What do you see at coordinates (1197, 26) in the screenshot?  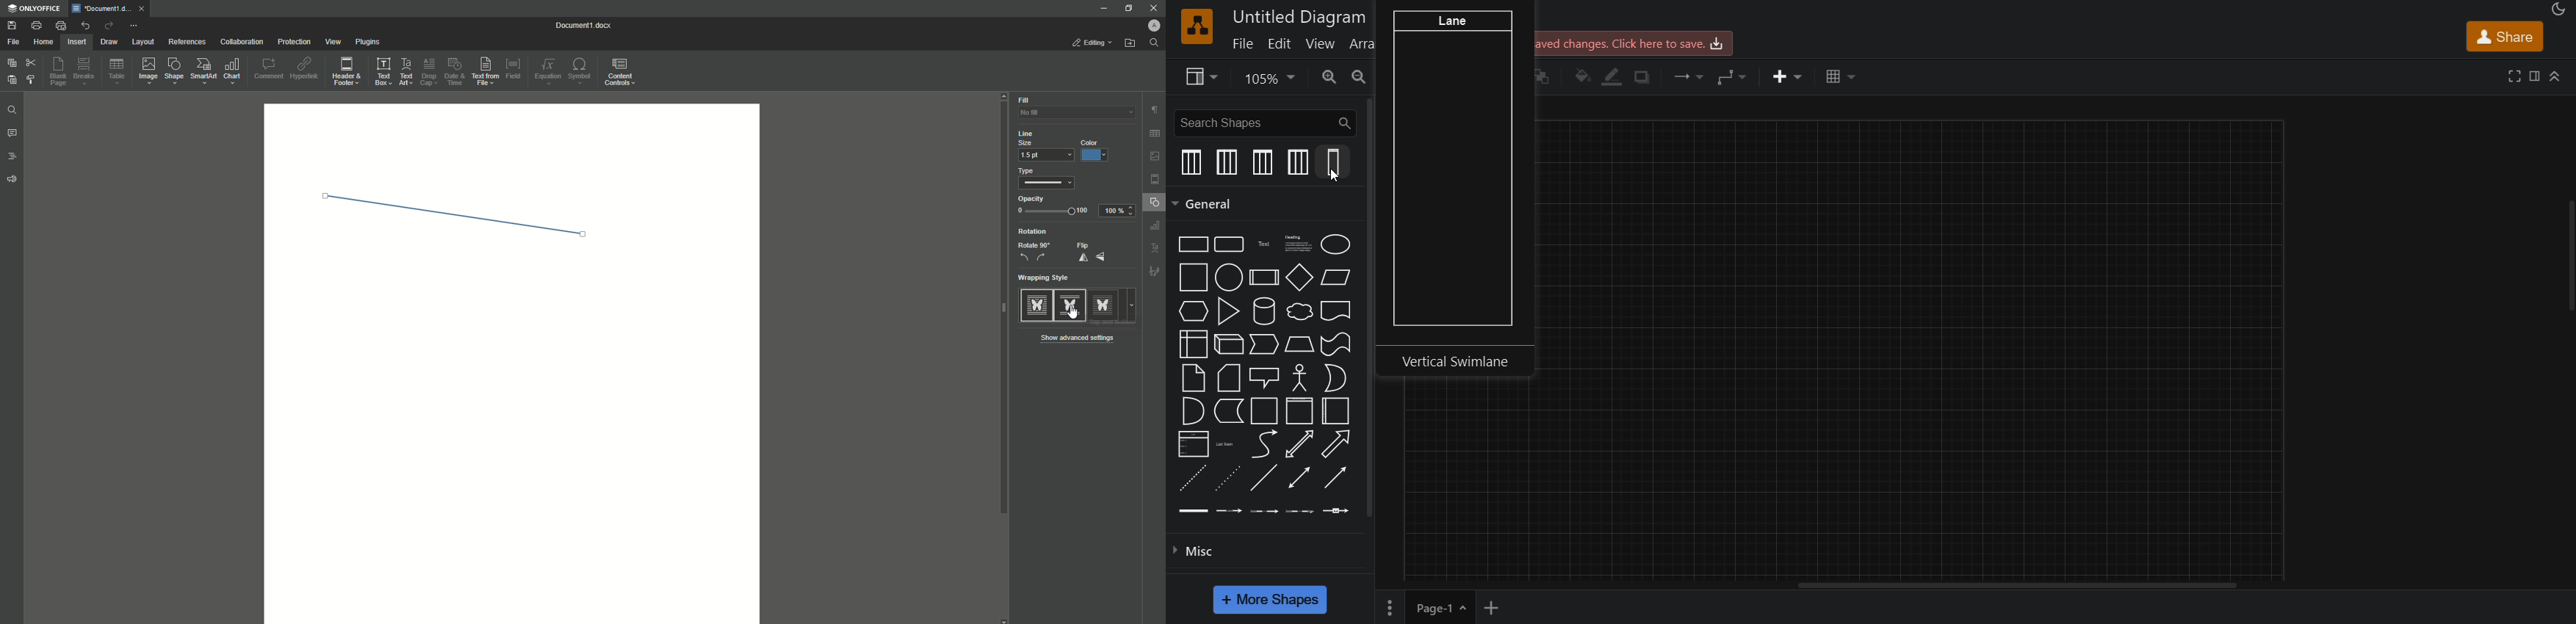 I see `logo` at bounding box center [1197, 26].